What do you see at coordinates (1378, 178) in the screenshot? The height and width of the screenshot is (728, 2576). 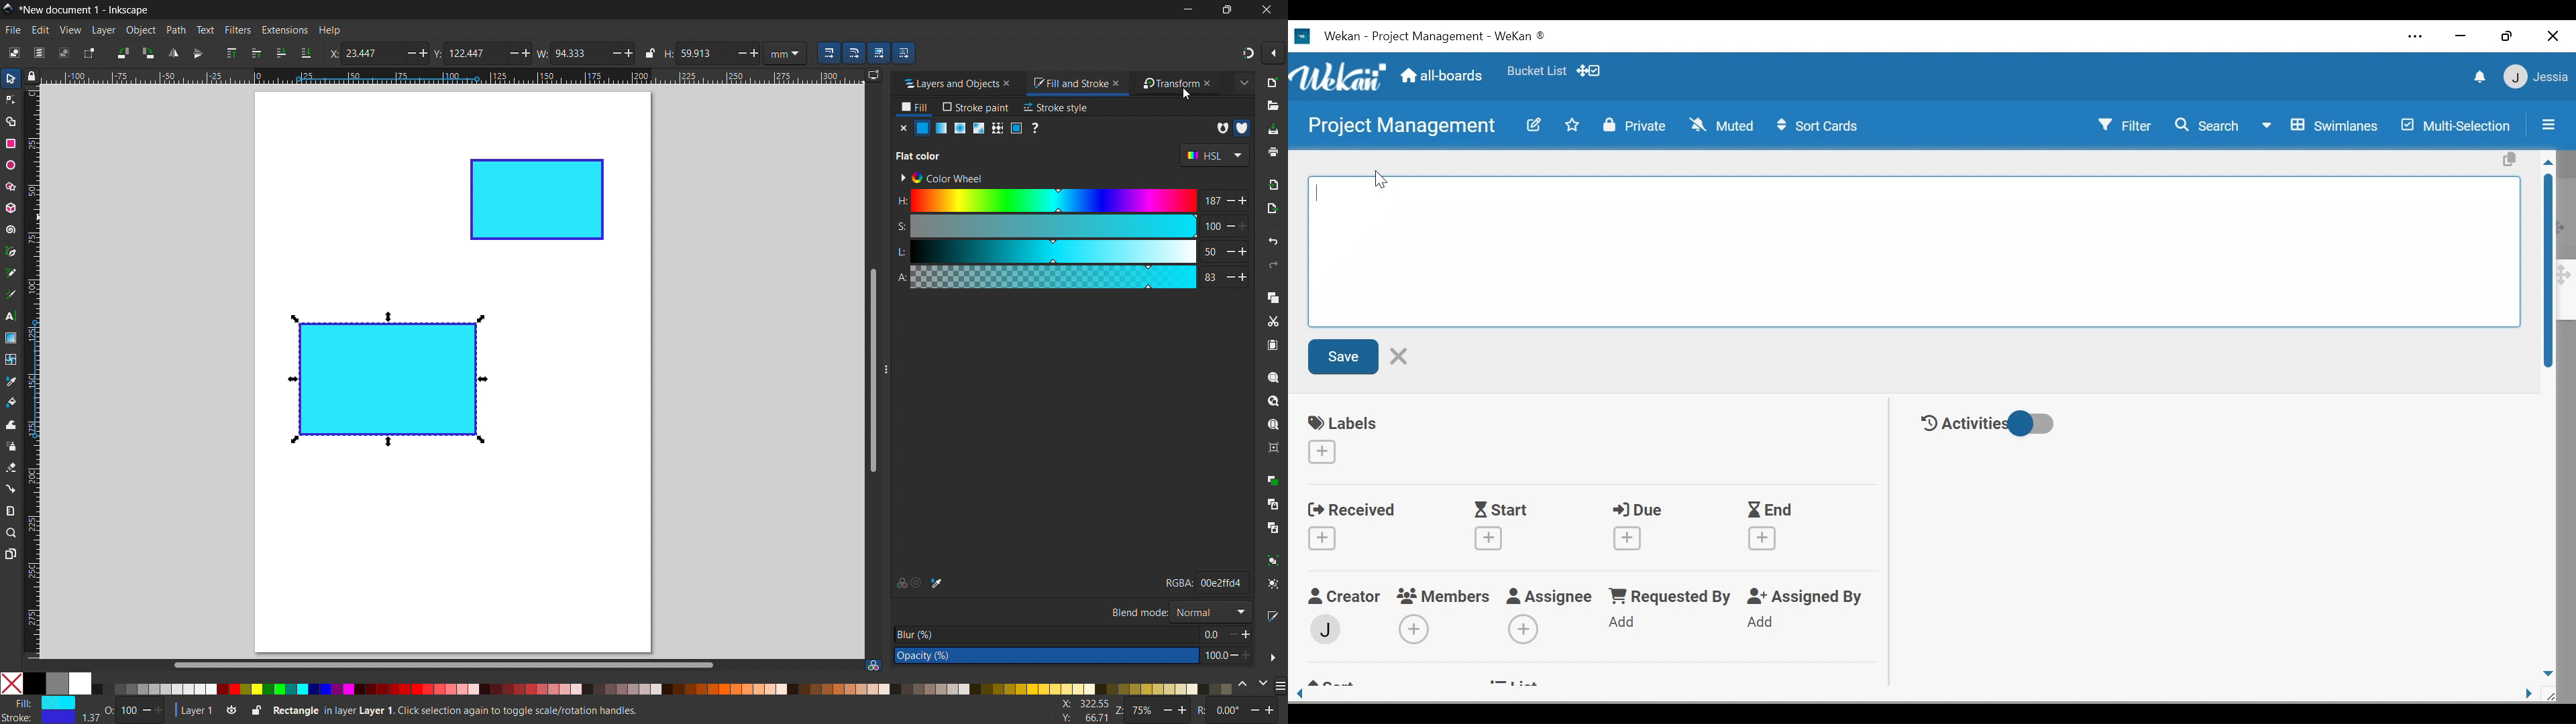 I see `cursor` at bounding box center [1378, 178].